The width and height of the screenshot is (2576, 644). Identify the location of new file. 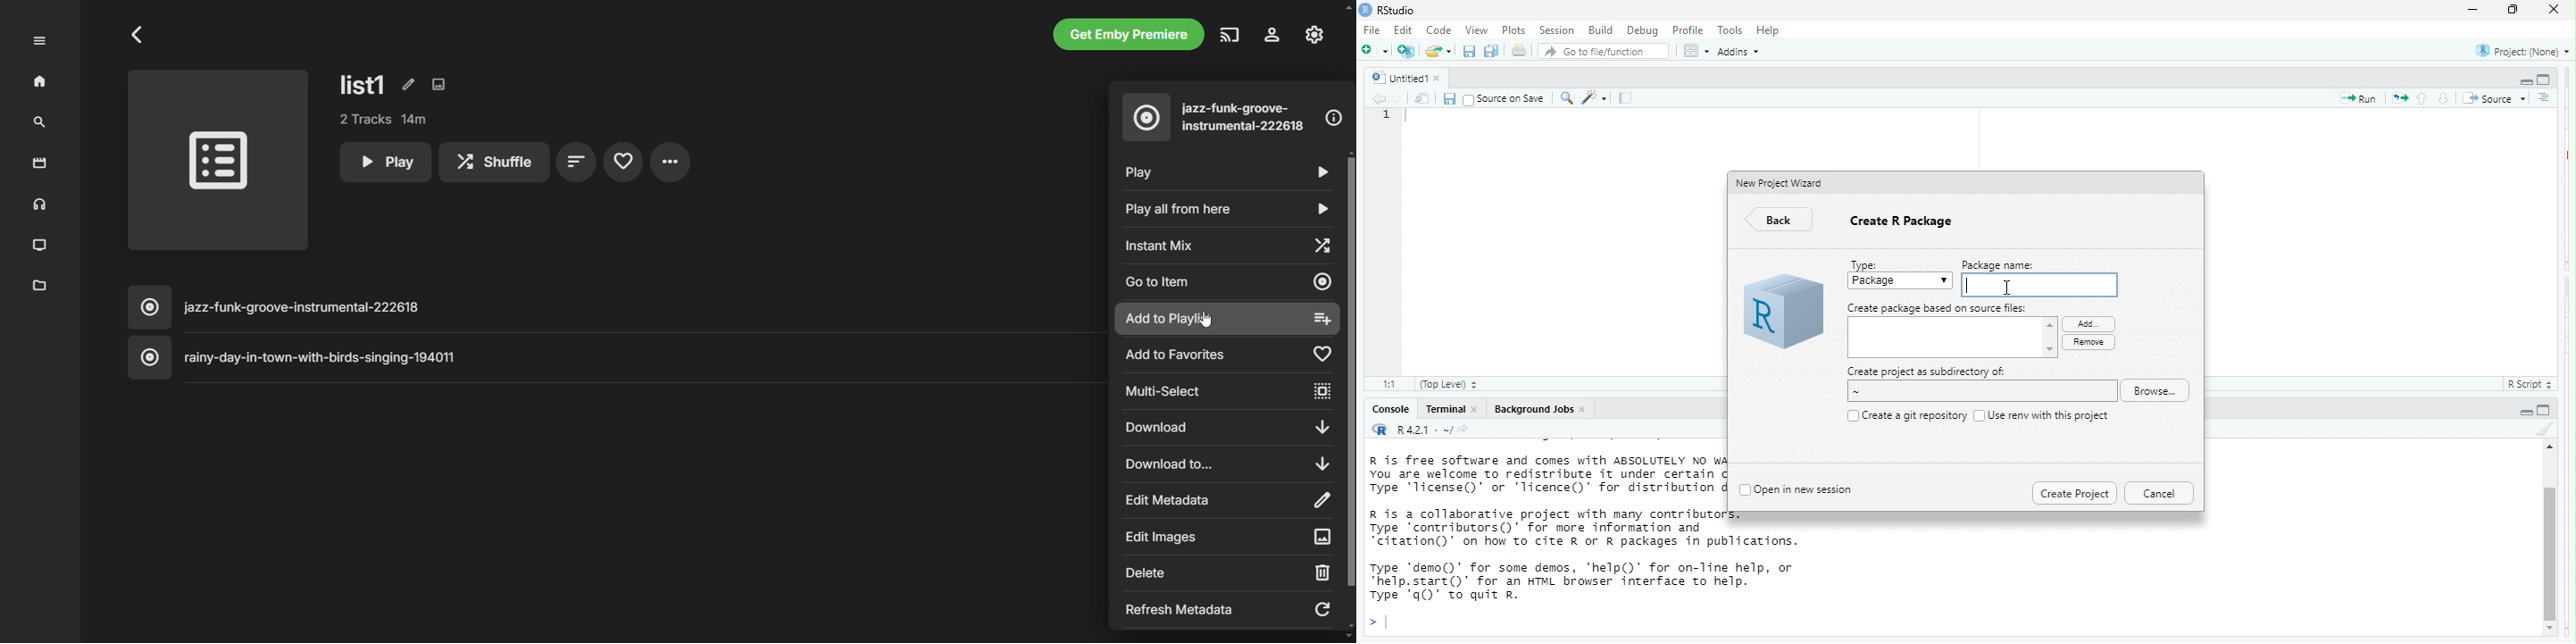
(1373, 51).